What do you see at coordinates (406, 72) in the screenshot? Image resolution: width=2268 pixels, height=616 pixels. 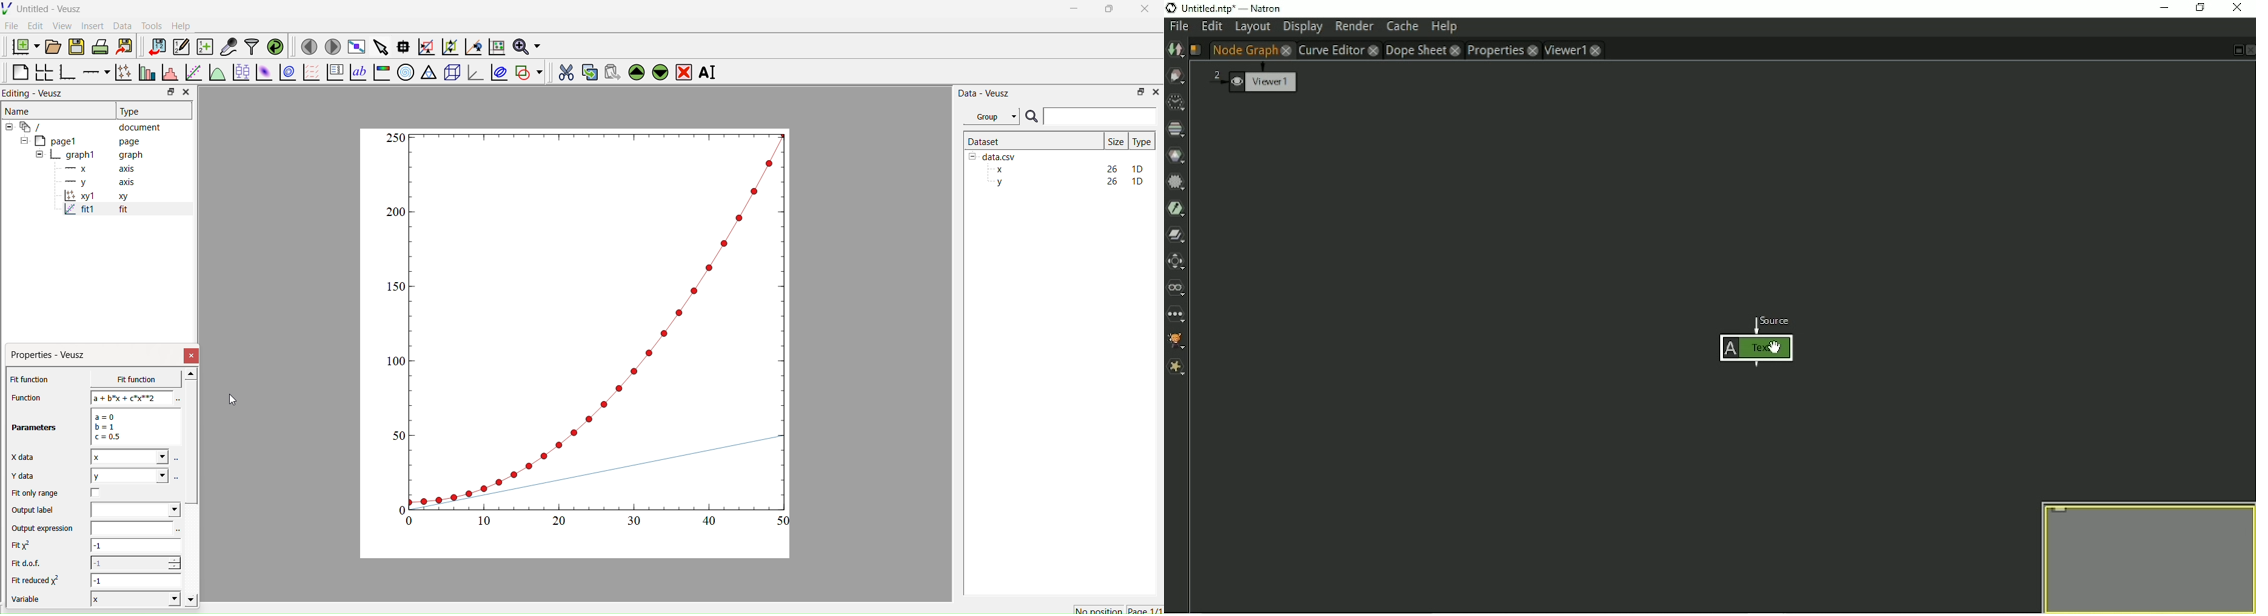 I see `Polar Graph` at bounding box center [406, 72].